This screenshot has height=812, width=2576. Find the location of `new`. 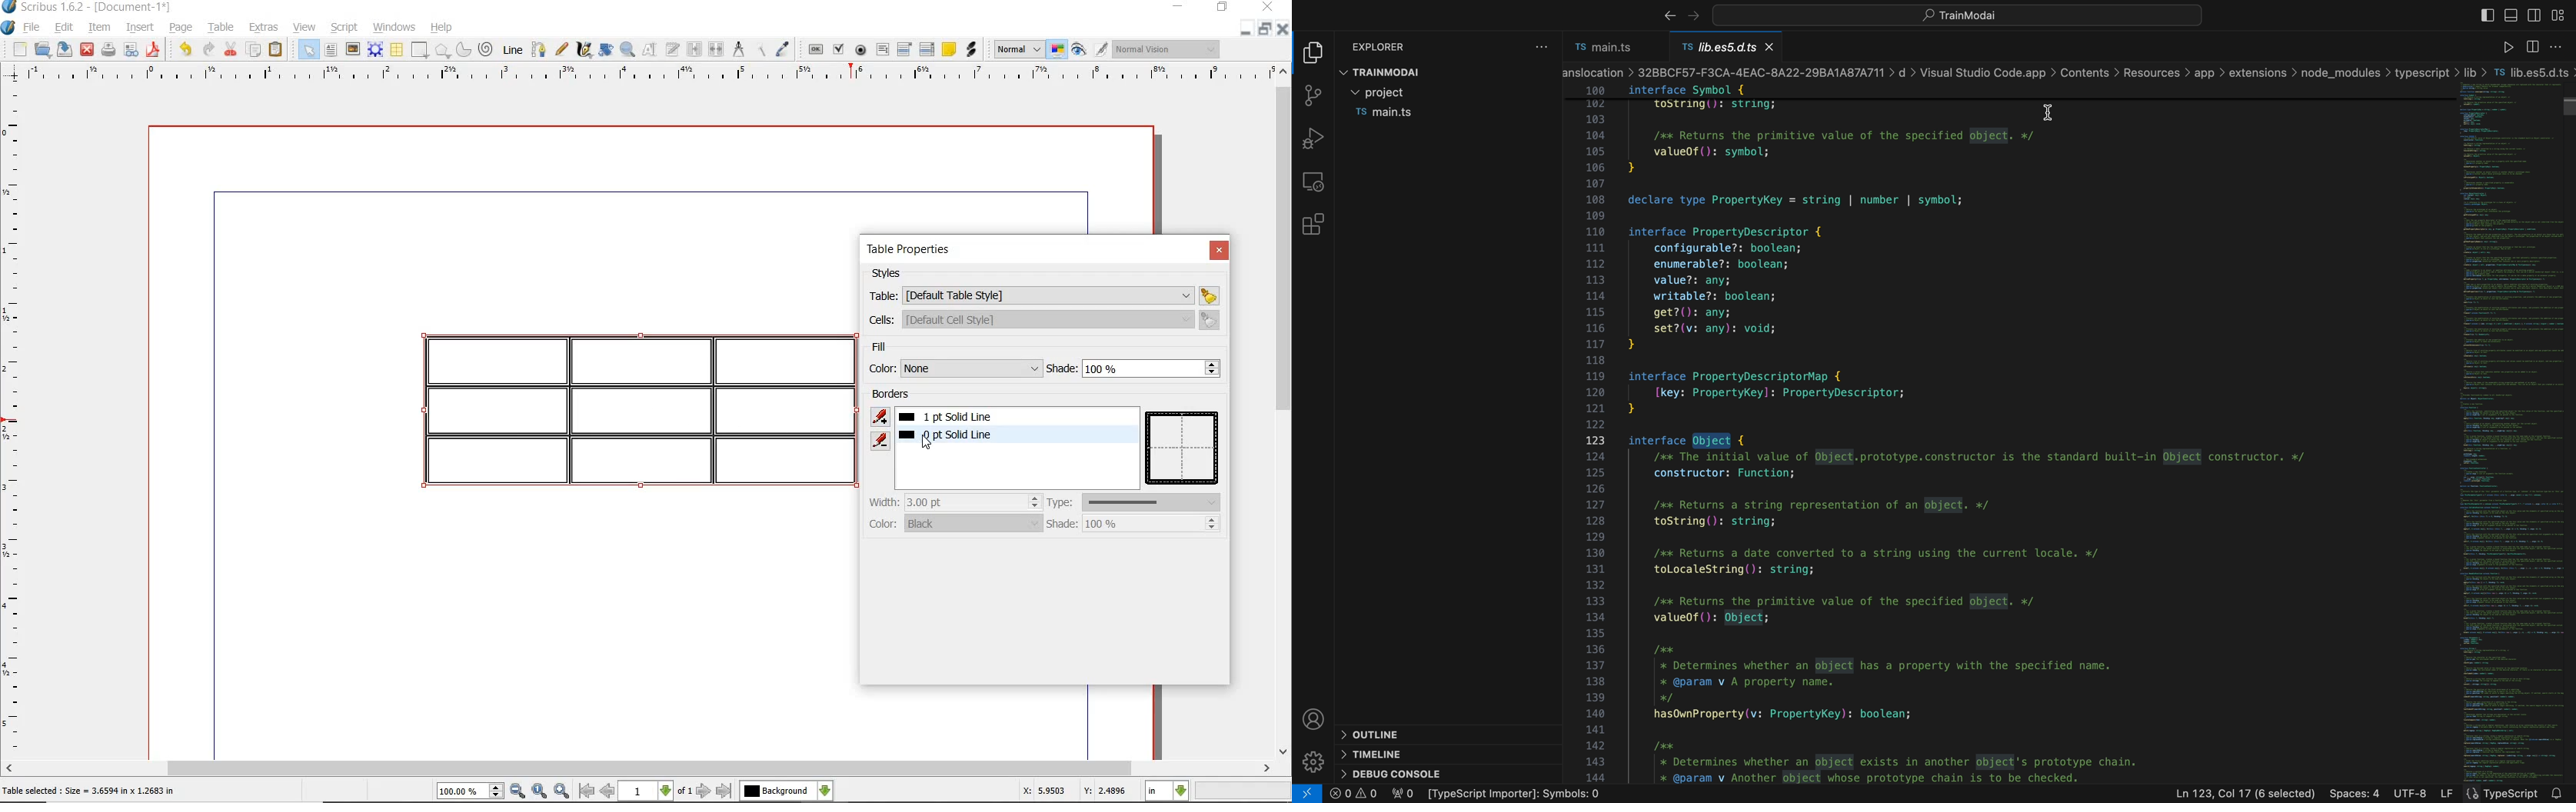

new is located at coordinates (18, 49).